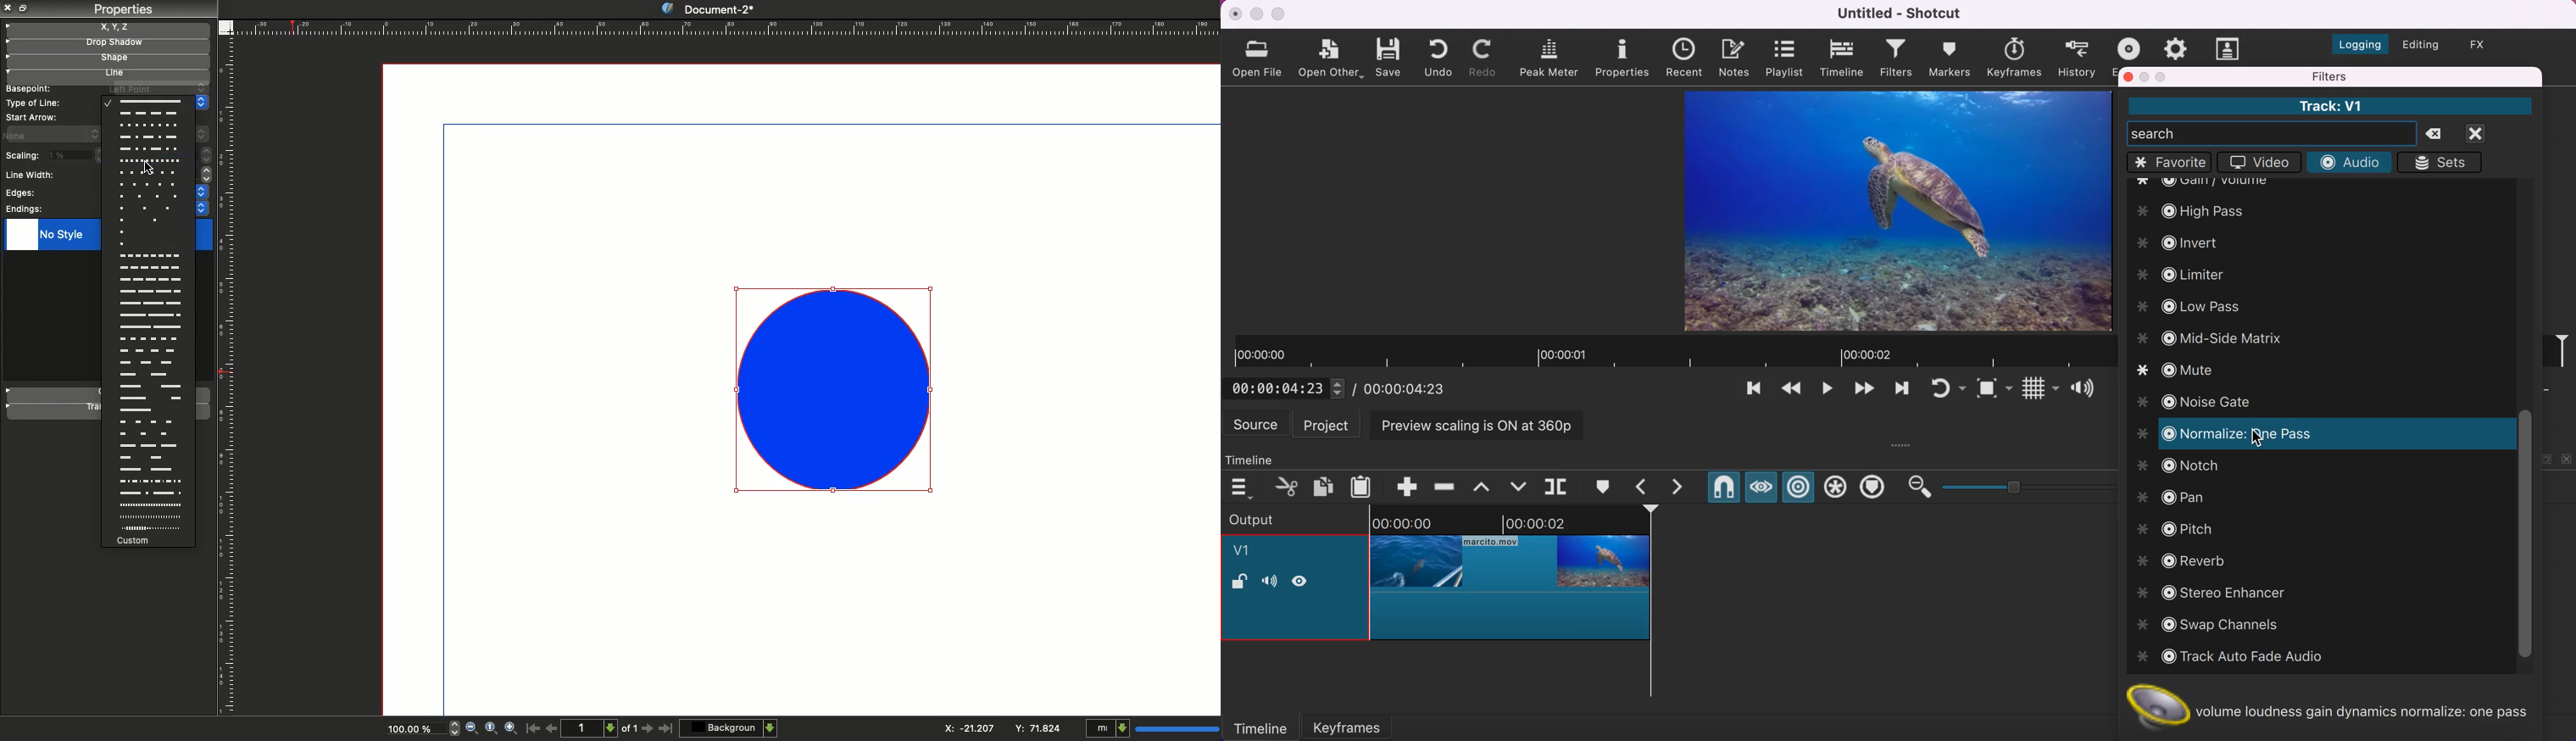 Image resolution: width=2576 pixels, height=756 pixels. Describe the element at coordinates (22, 157) in the screenshot. I see `Scaling` at that location.